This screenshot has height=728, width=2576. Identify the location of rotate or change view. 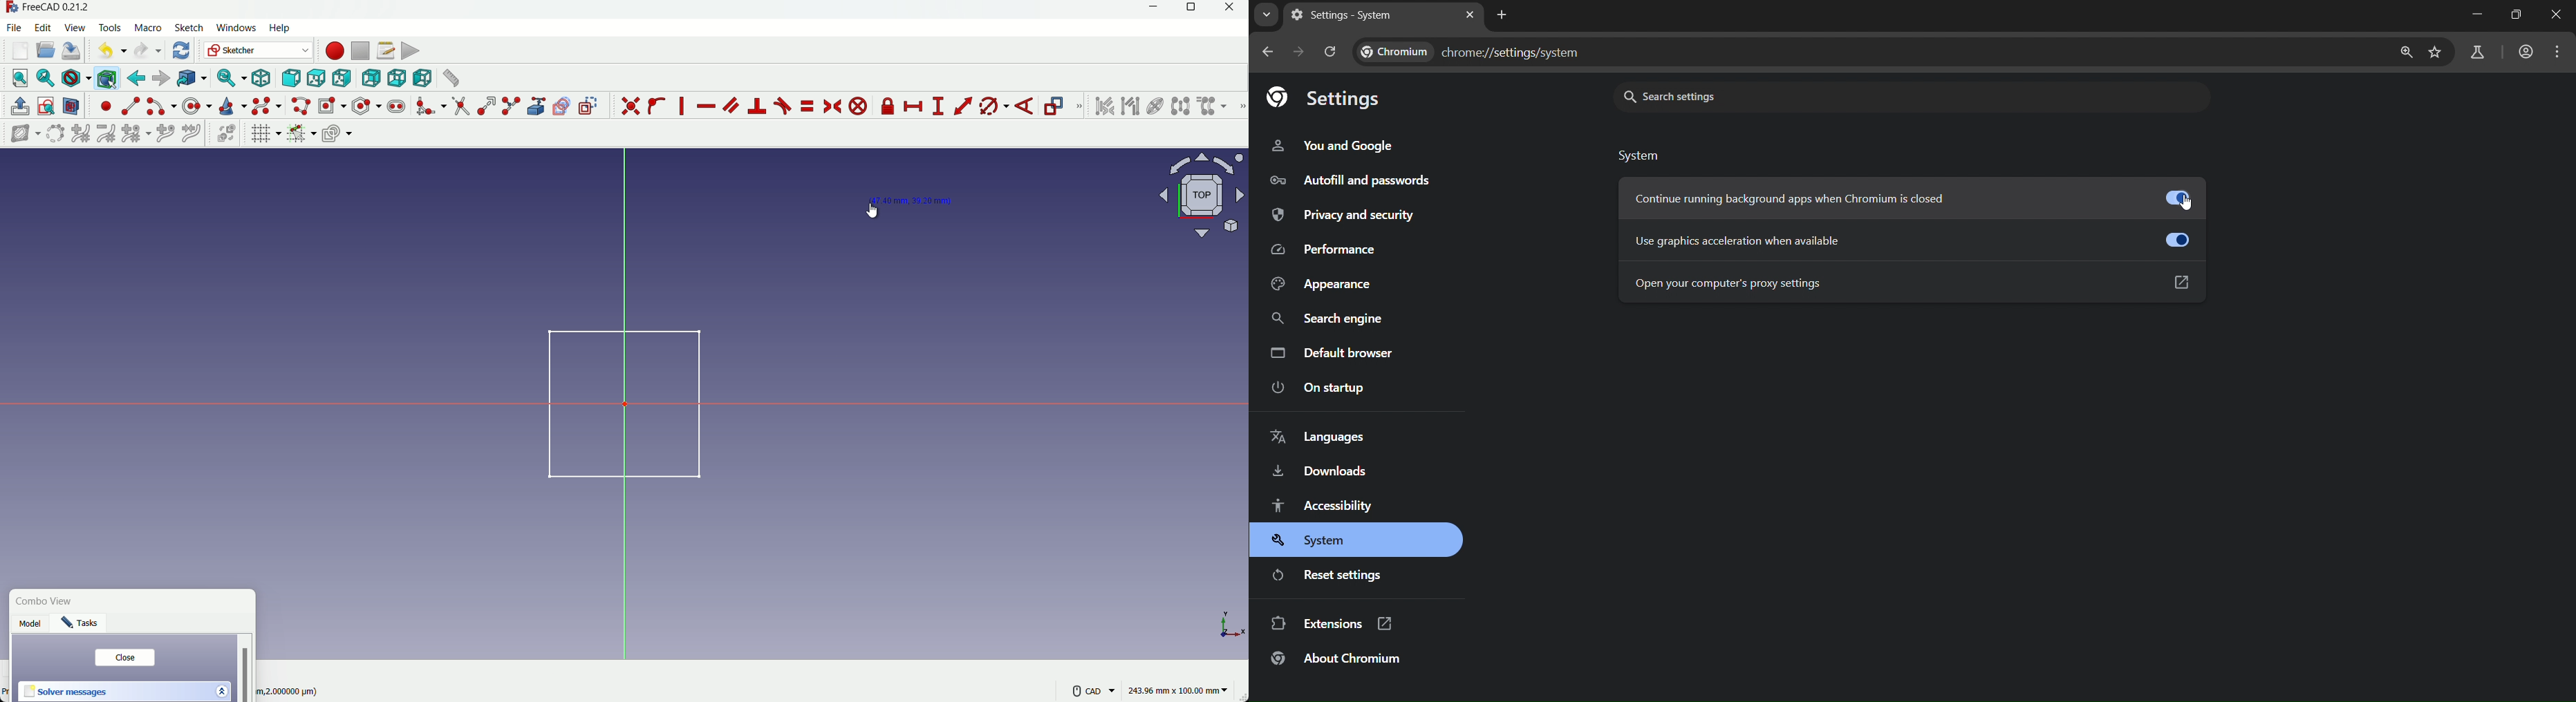
(1203, 194).